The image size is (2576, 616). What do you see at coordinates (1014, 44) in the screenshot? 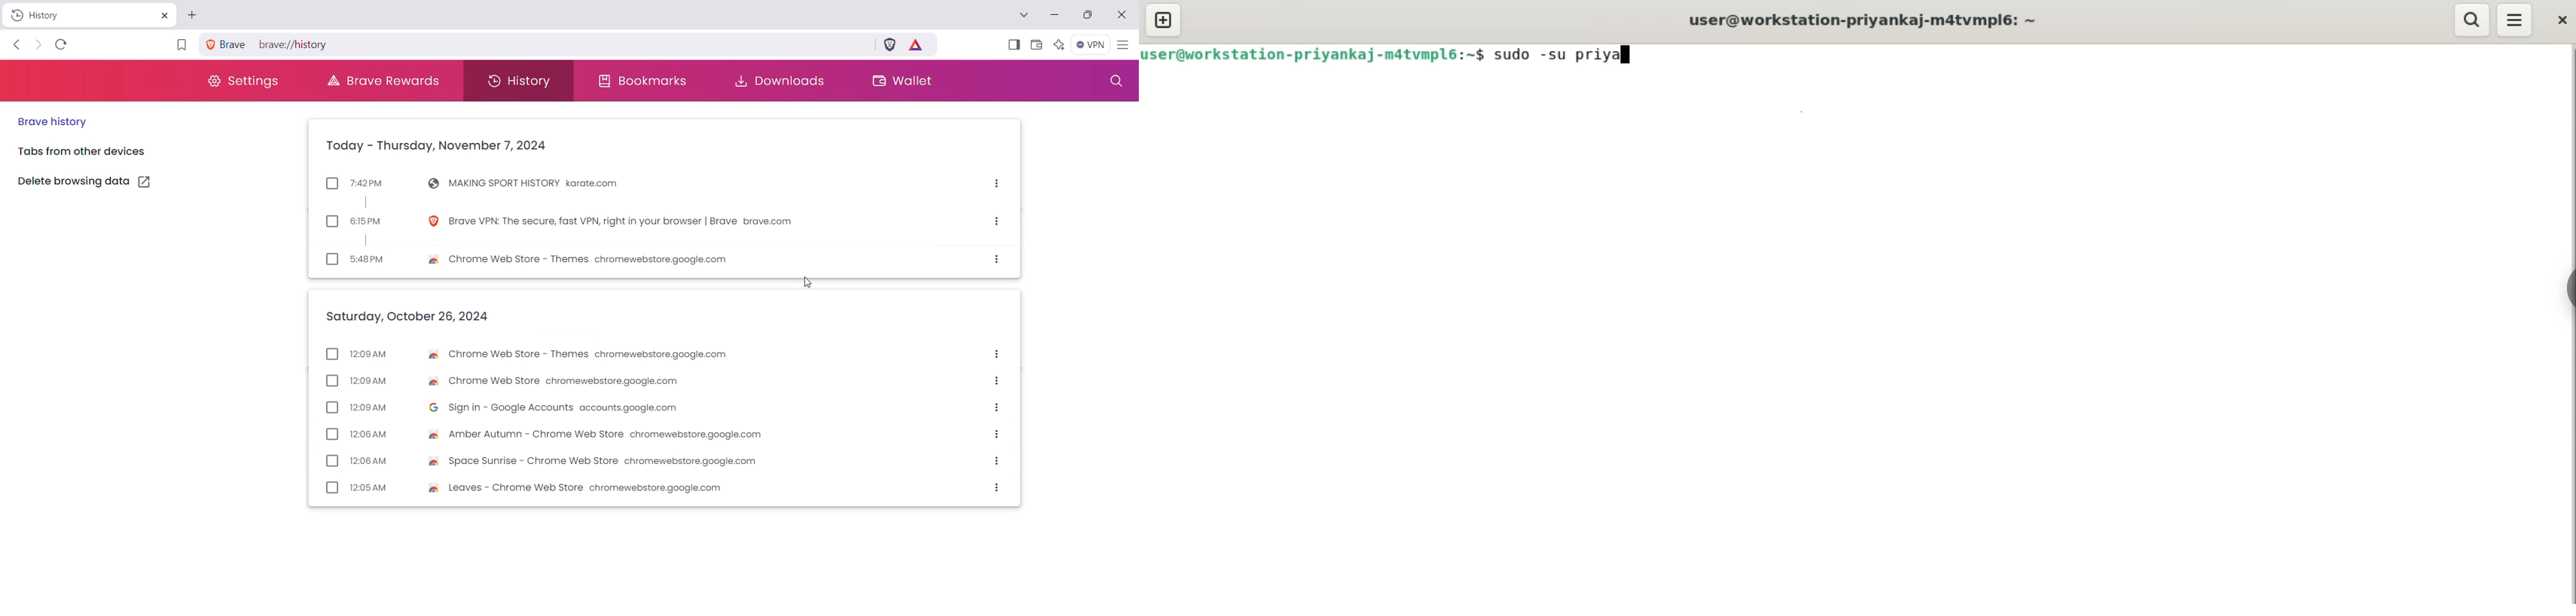
I see `Show Sidebar` at bounding box center [1014, 44].